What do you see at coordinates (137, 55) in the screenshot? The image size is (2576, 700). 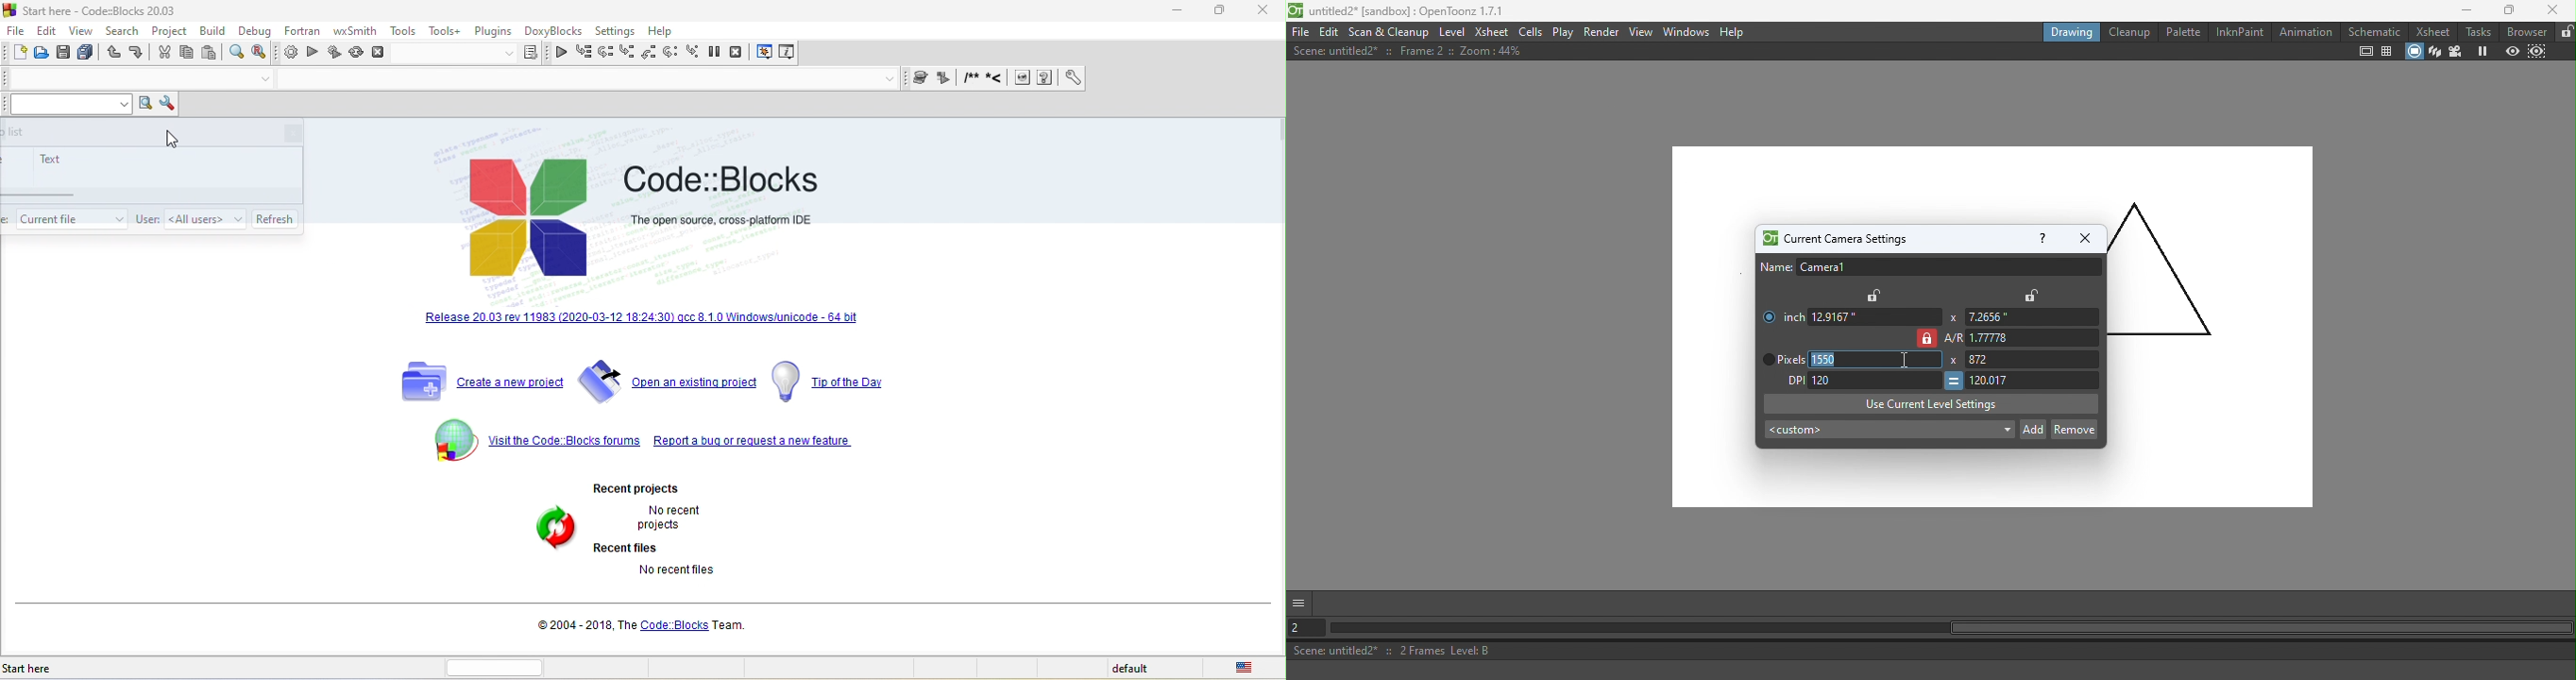 I see `redo` at bounding box center [137, 55].